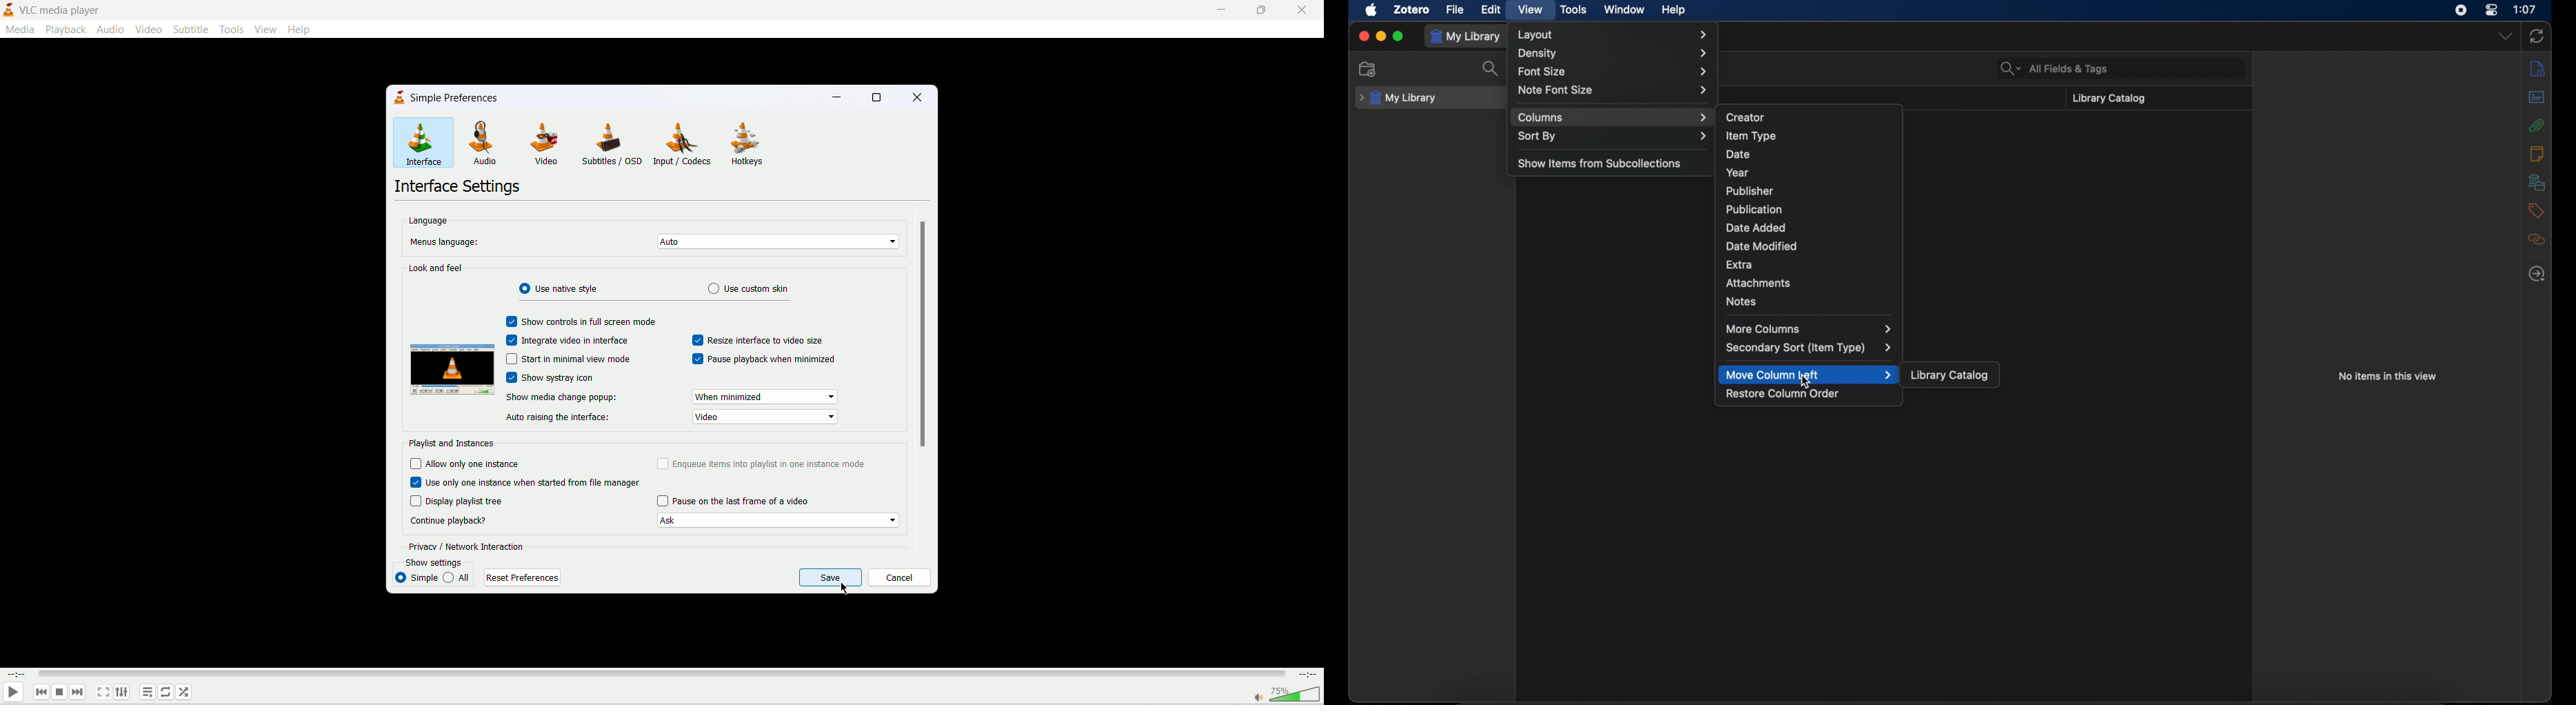 This screenshot has height=728, width=2576. What do you see at coordinates (773, 241) in the screenshot?
I see `Language Select` at bounding box center [773, 241].